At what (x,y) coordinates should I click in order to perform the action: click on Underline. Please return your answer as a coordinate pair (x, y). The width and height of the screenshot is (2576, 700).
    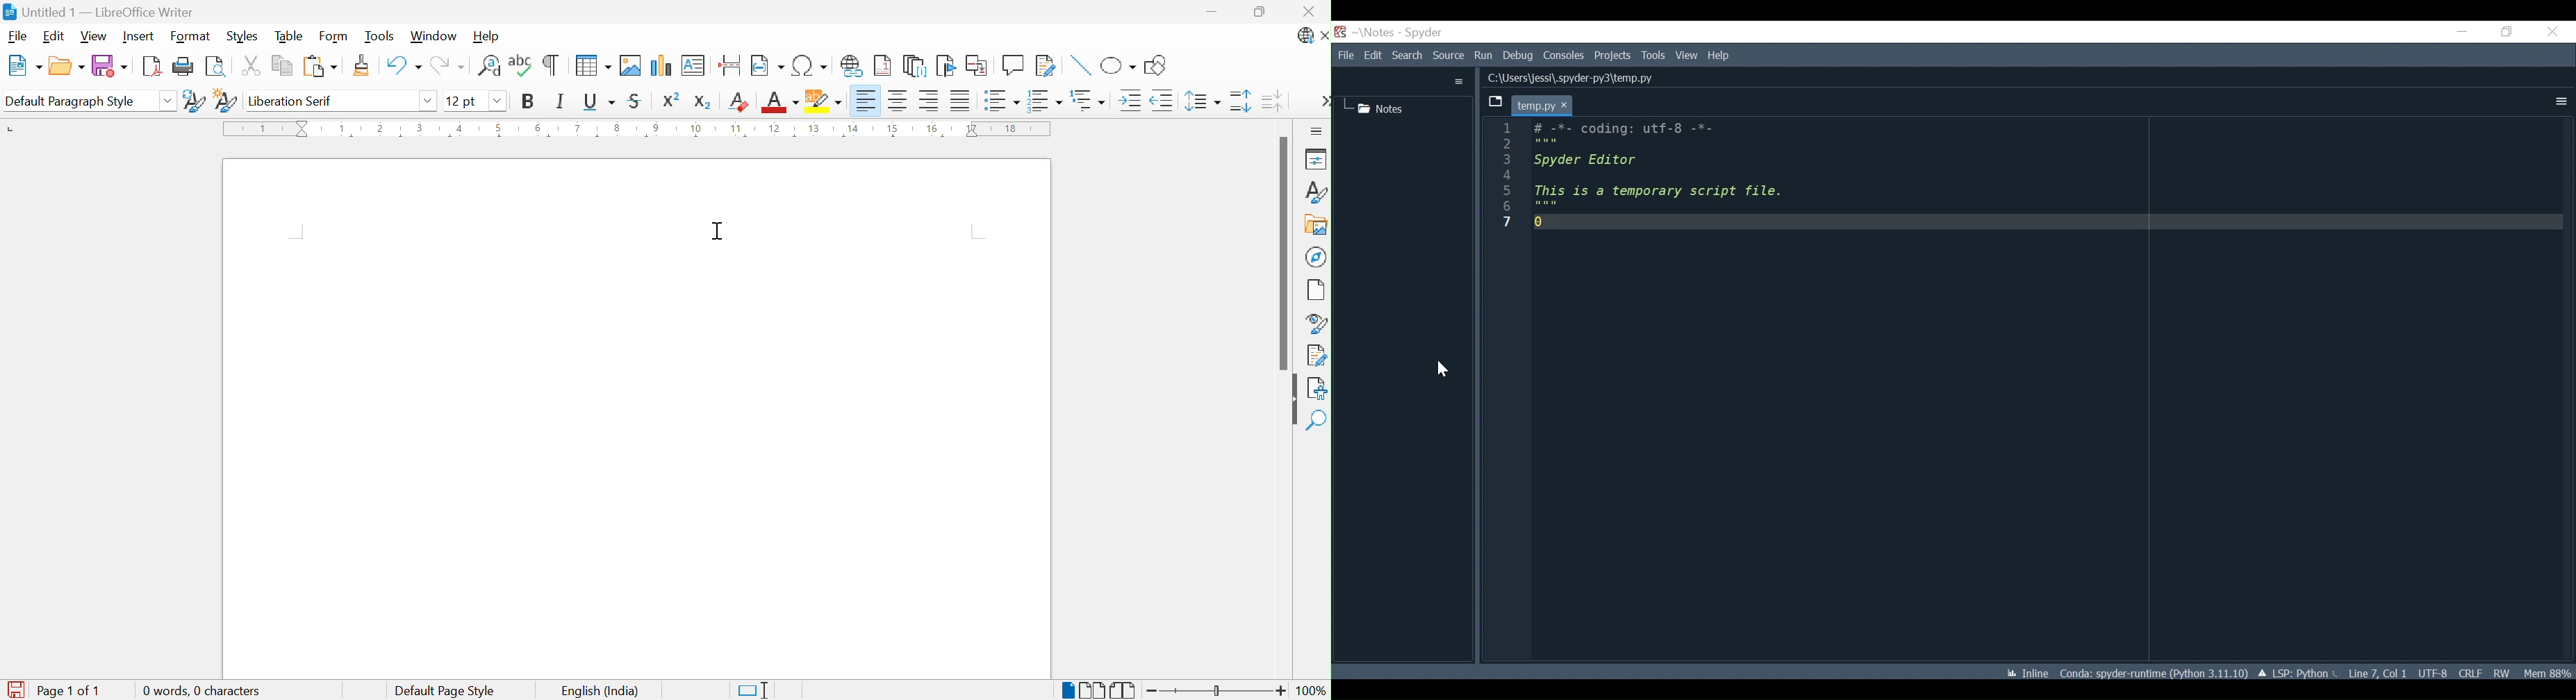
    Looking at the image, I should click on (599, 101).